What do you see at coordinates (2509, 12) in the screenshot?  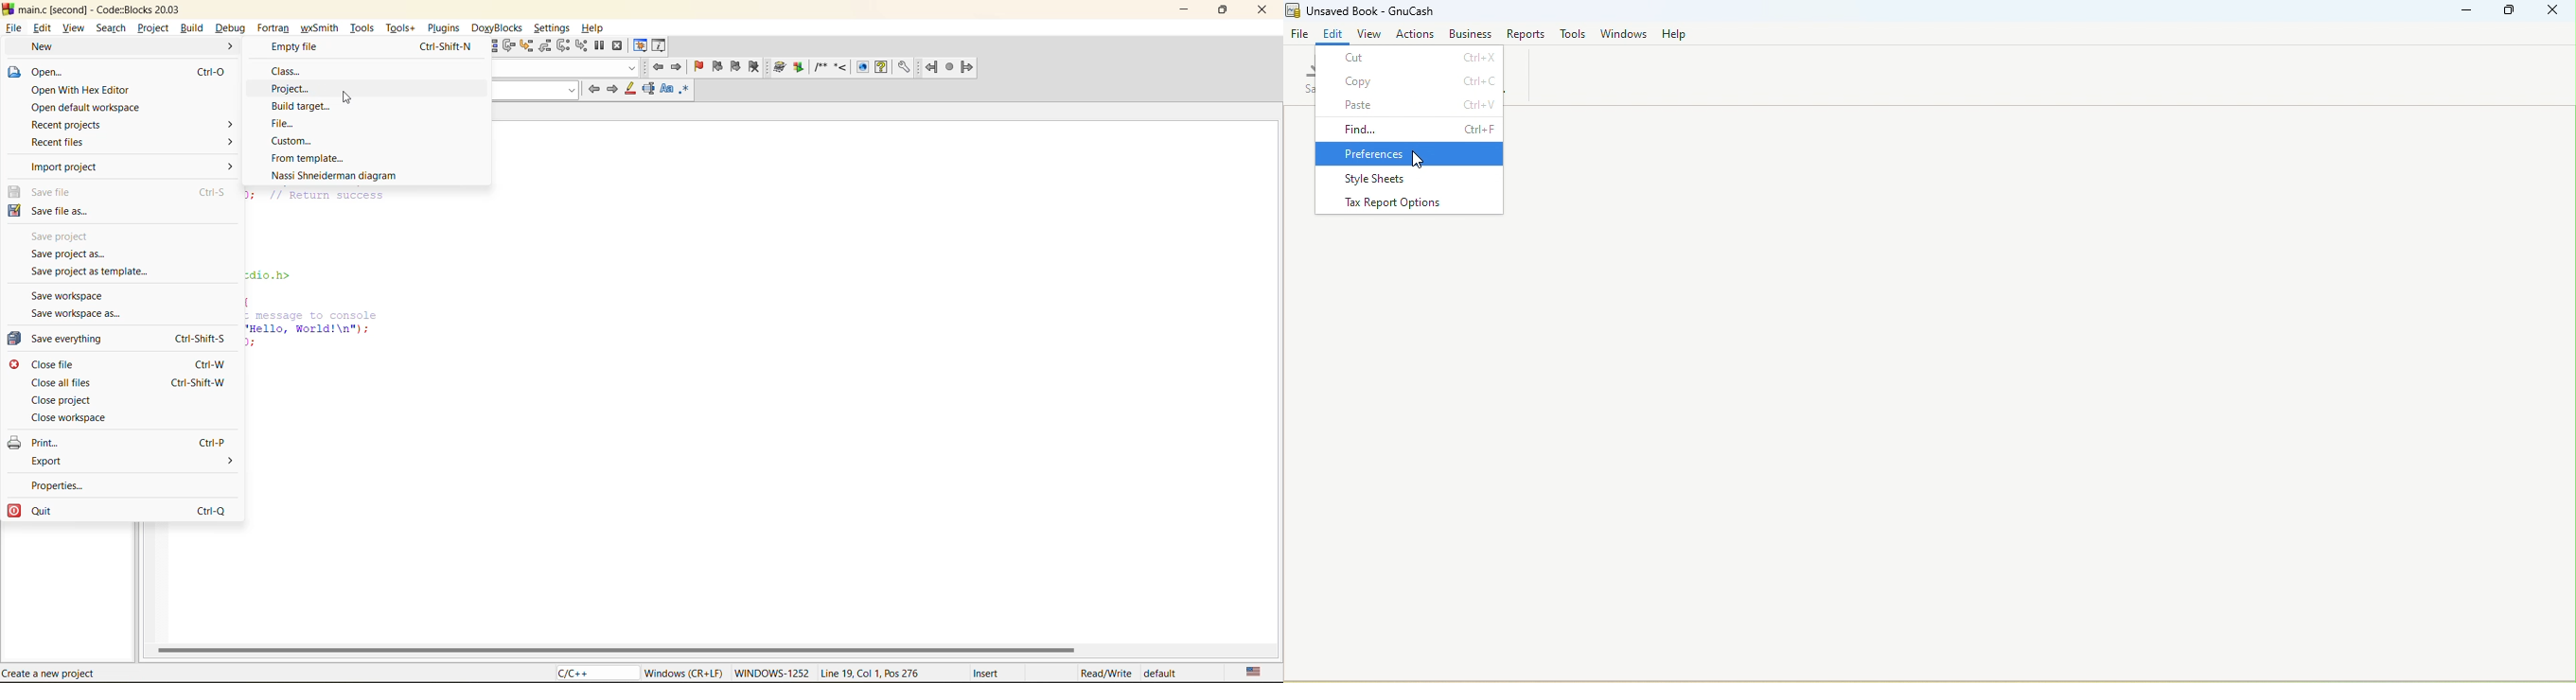 I see `Maximize` at bounding box center [2509, 12].